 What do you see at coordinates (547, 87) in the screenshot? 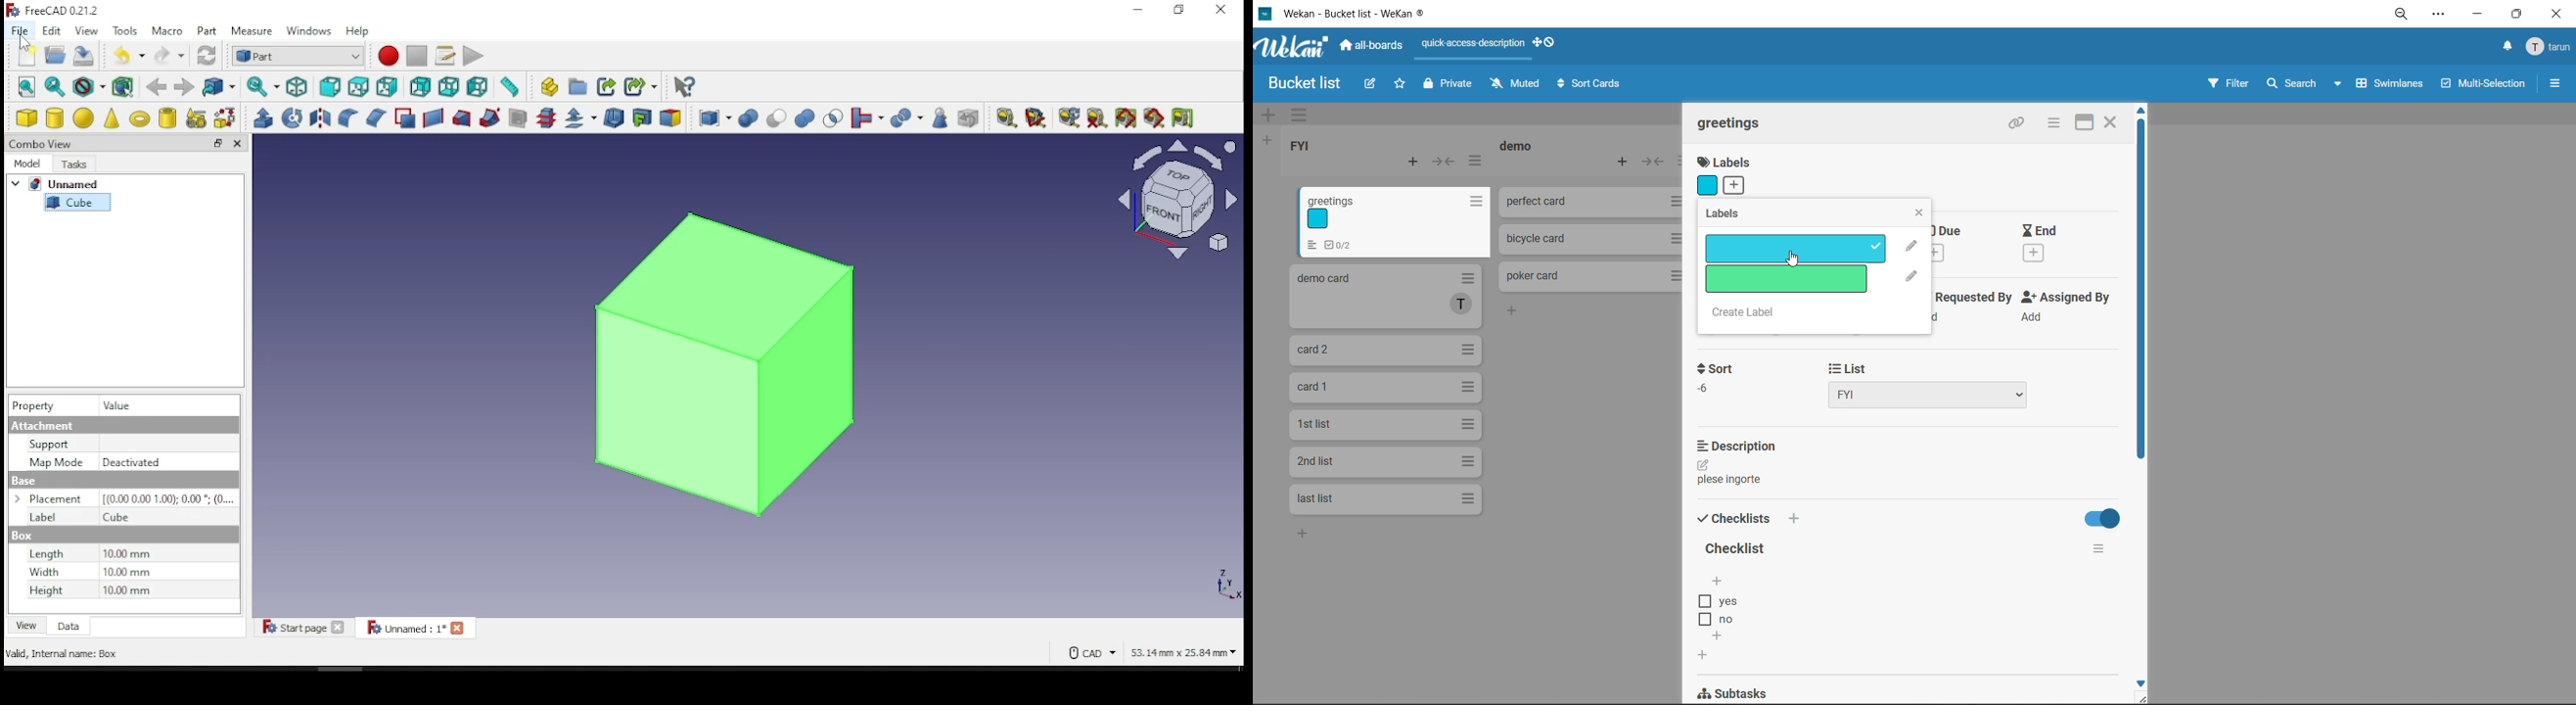
I see `create part` at bounding box center [547, 87].